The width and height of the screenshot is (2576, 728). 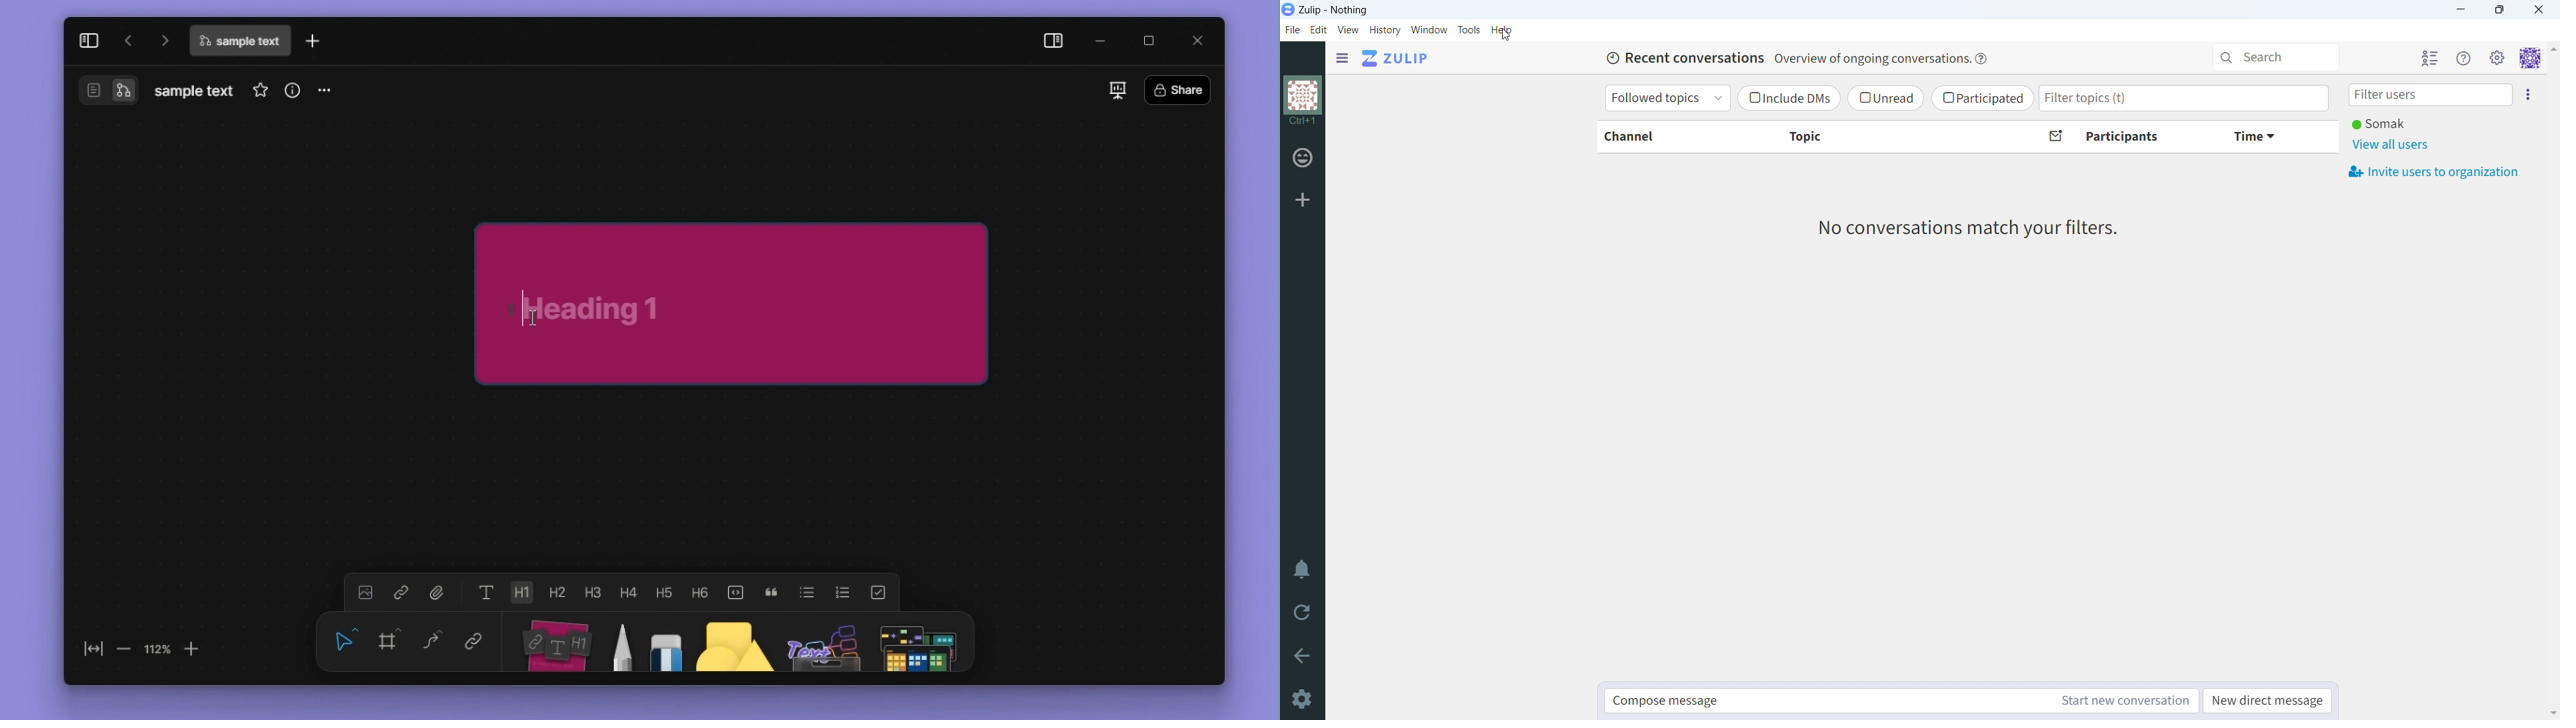 What do you see at coordinates (2529, 58) in the screenshot?
I see `personal menu` at bounding box center [2529, 58].